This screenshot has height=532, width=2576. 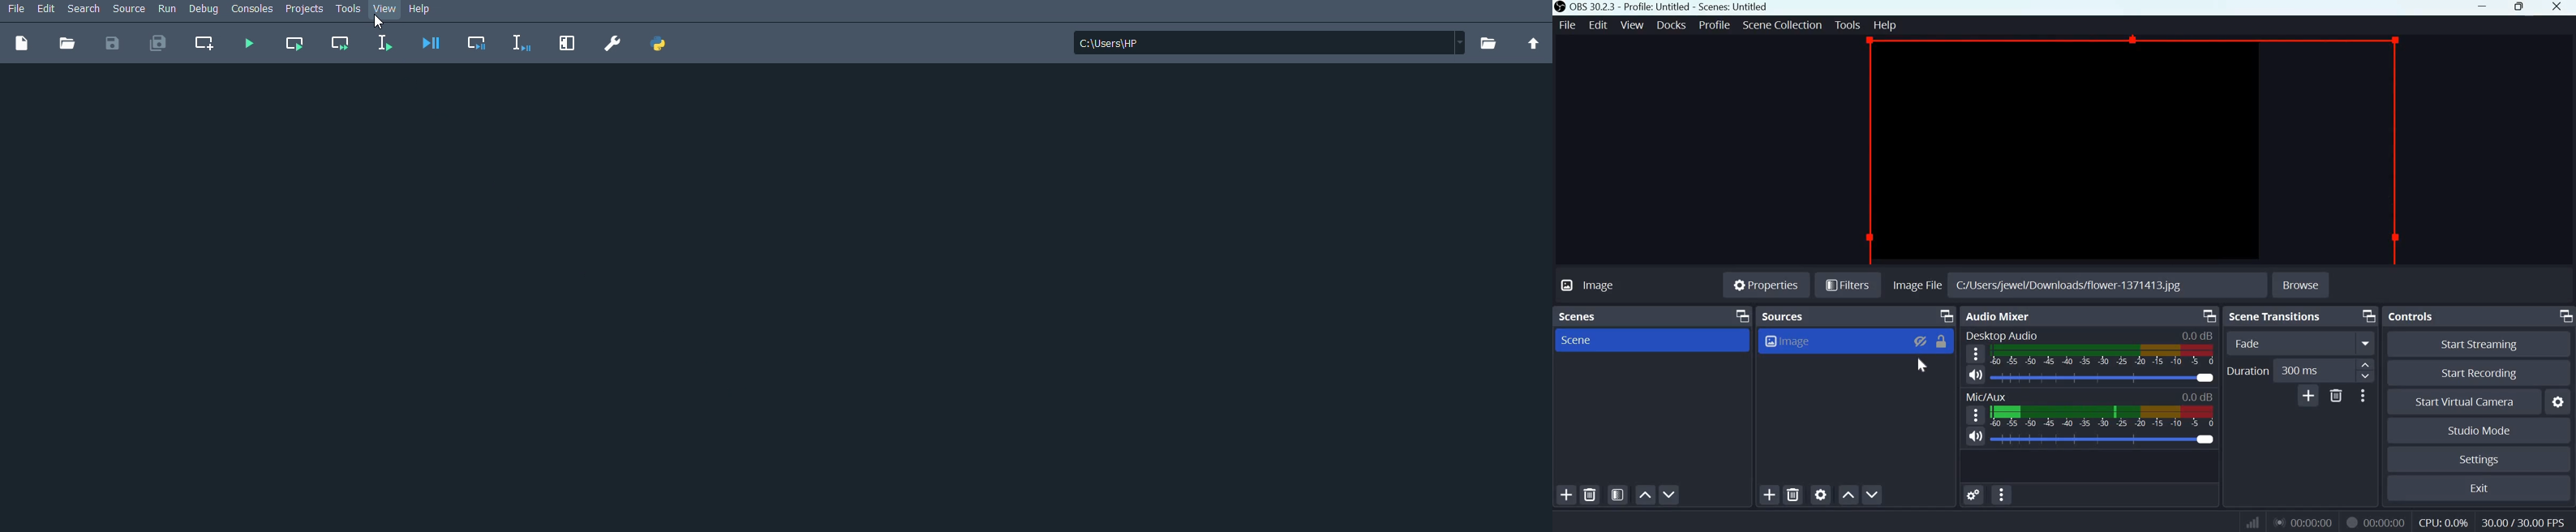 What do you see at coordinates (1921, 340) in the screenshot?
I see `Visibility Toggle` at bounding box center [1921, 340].